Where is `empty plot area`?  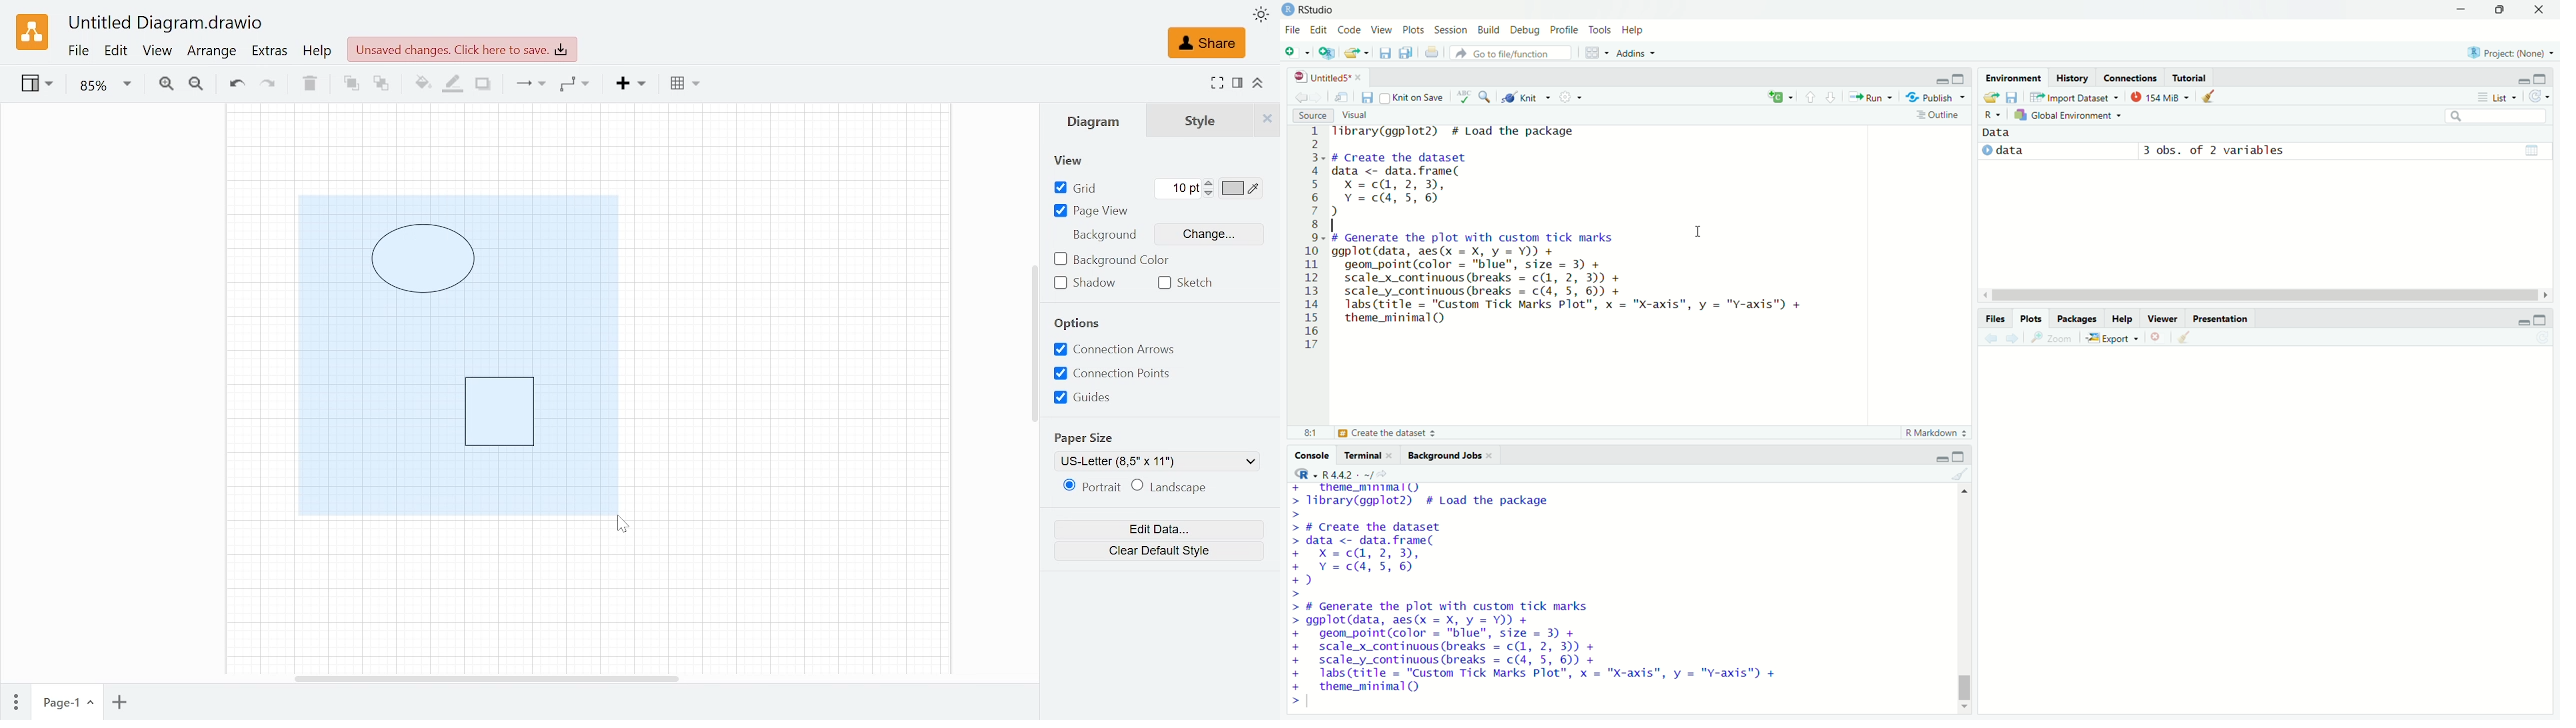
empty plot area is located at coordinates (2277, 539).